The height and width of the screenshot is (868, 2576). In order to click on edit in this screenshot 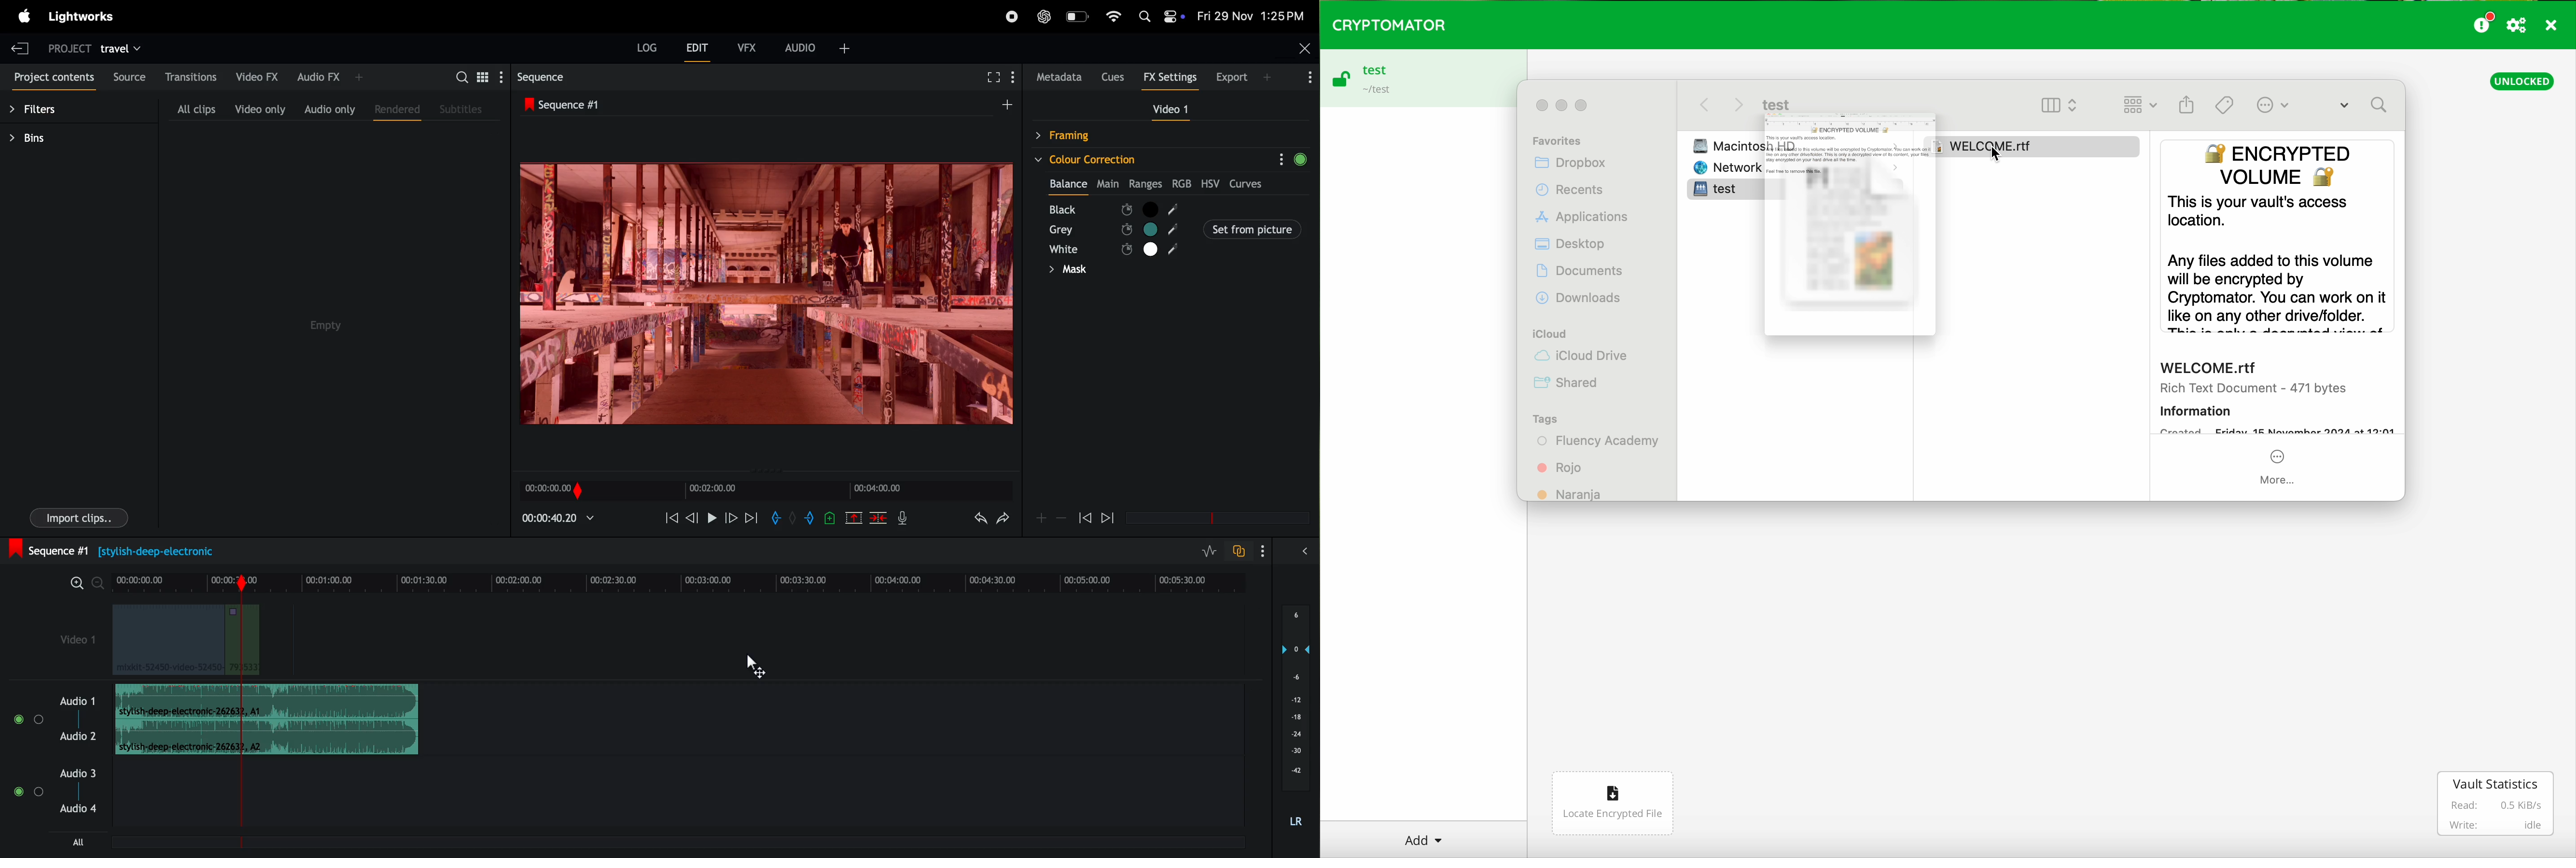, I will do `click(699, 51)`.